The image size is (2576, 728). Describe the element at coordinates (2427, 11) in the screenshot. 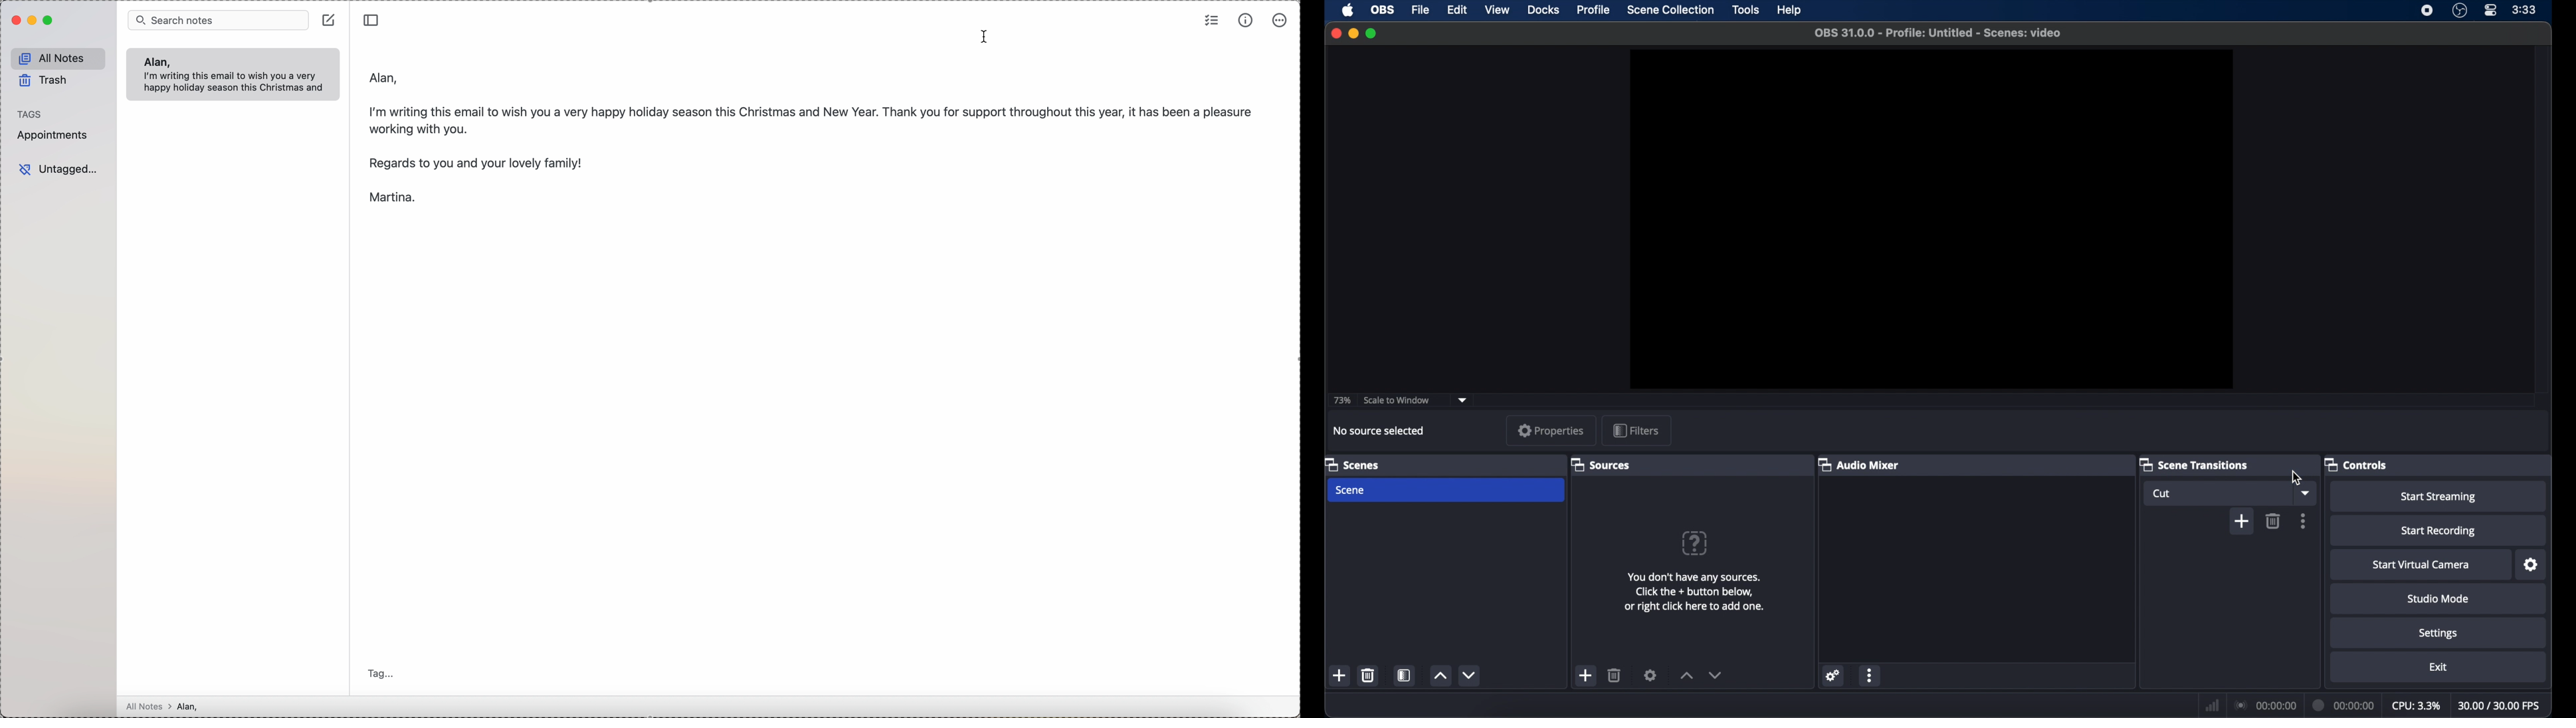

I see `screen recording icon` at that location.